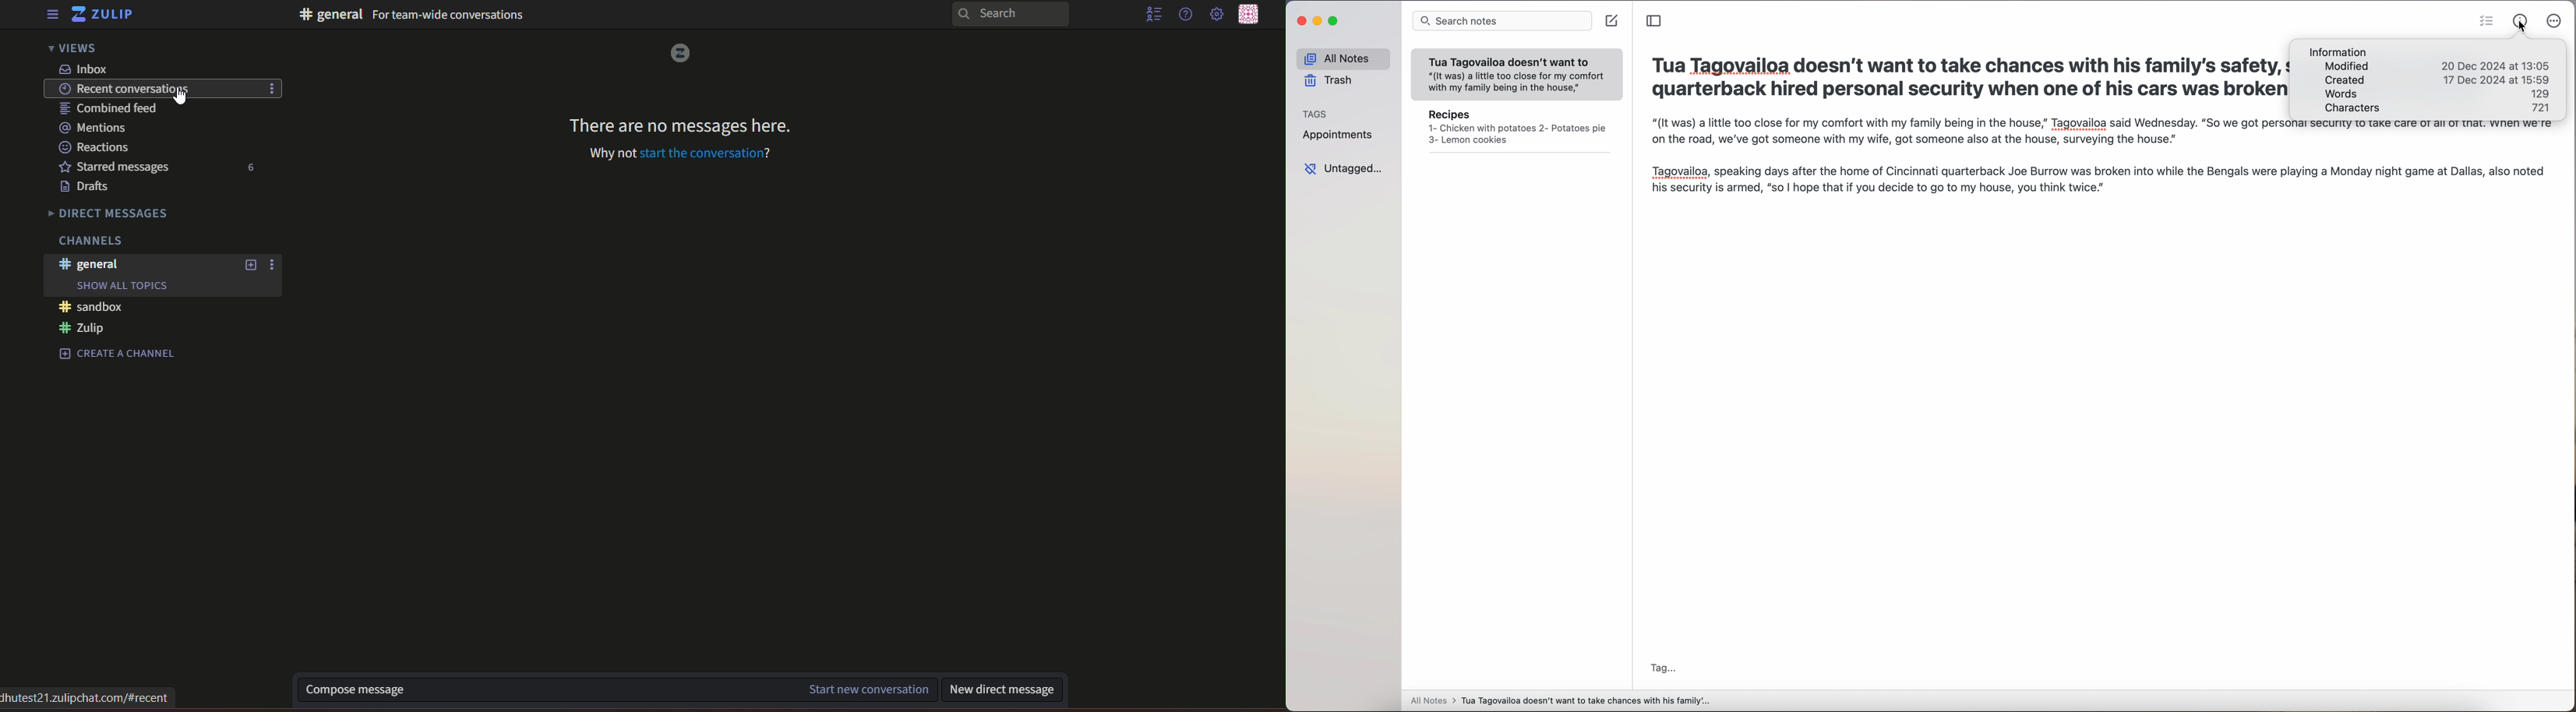 This screenshot has width=2576, height=728. I want to click on options, so click(273, 90).